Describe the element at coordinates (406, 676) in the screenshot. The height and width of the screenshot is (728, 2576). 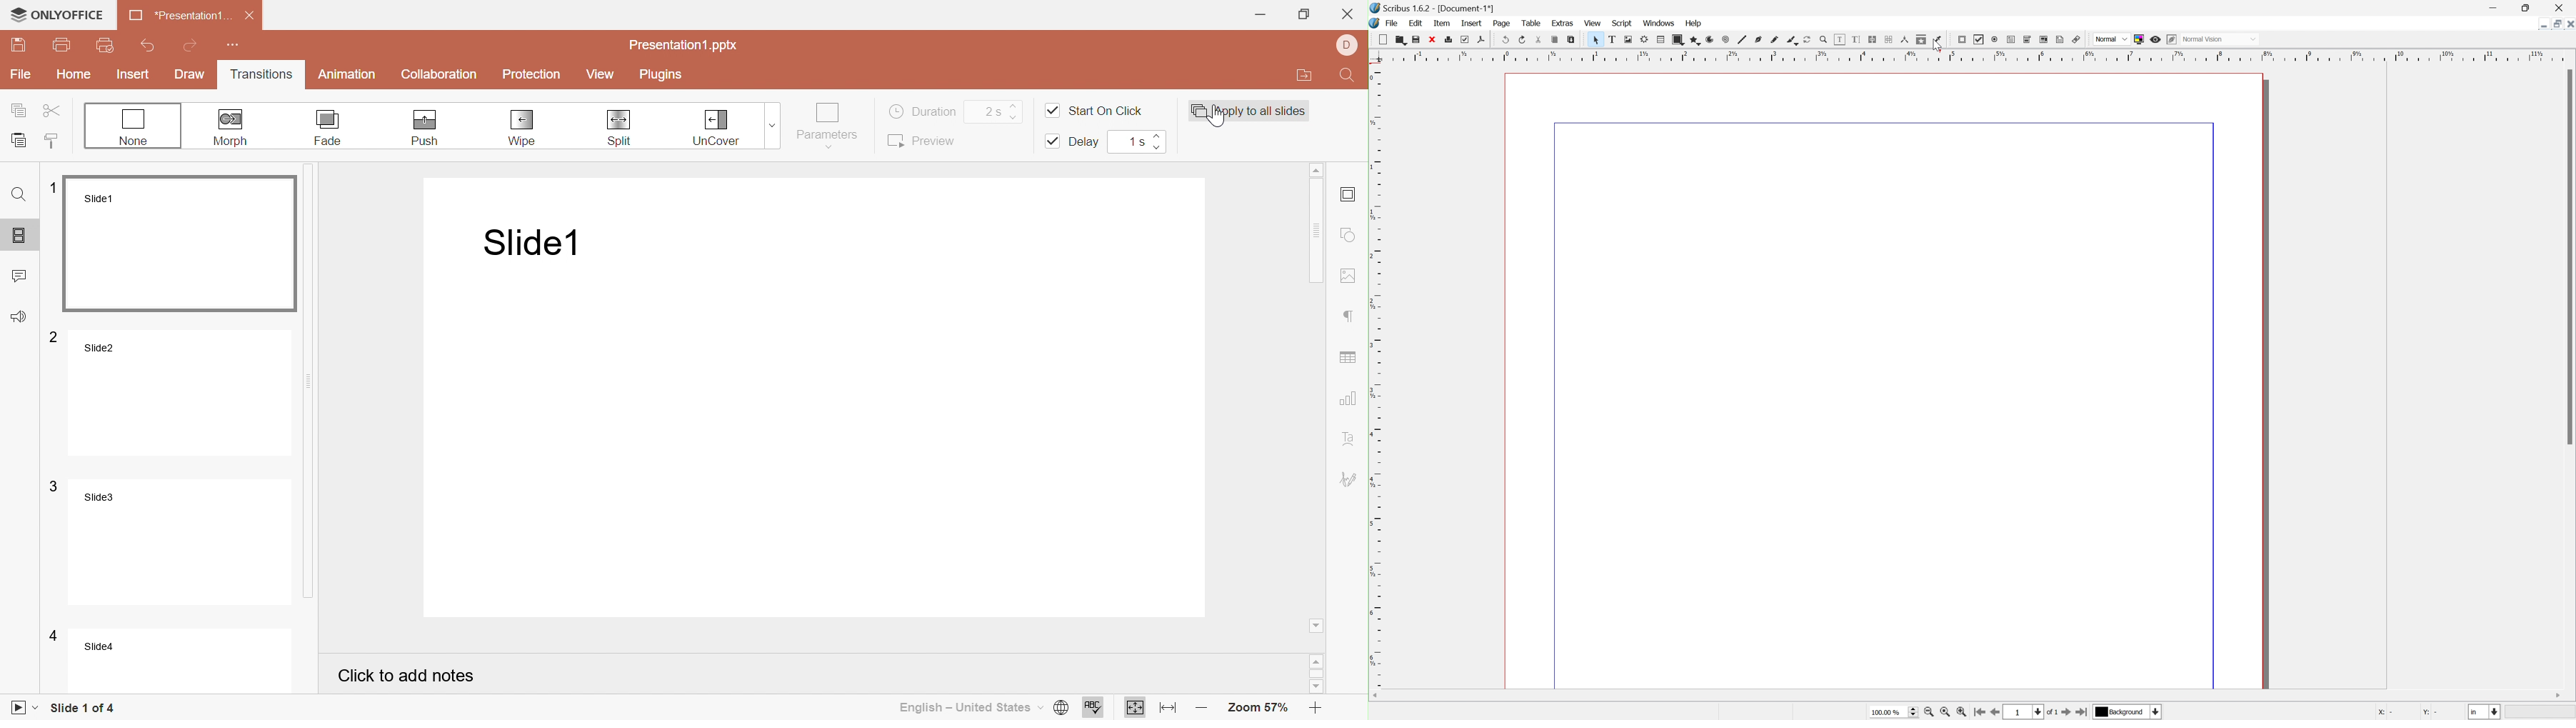
I see `Click to add notes` at that location.